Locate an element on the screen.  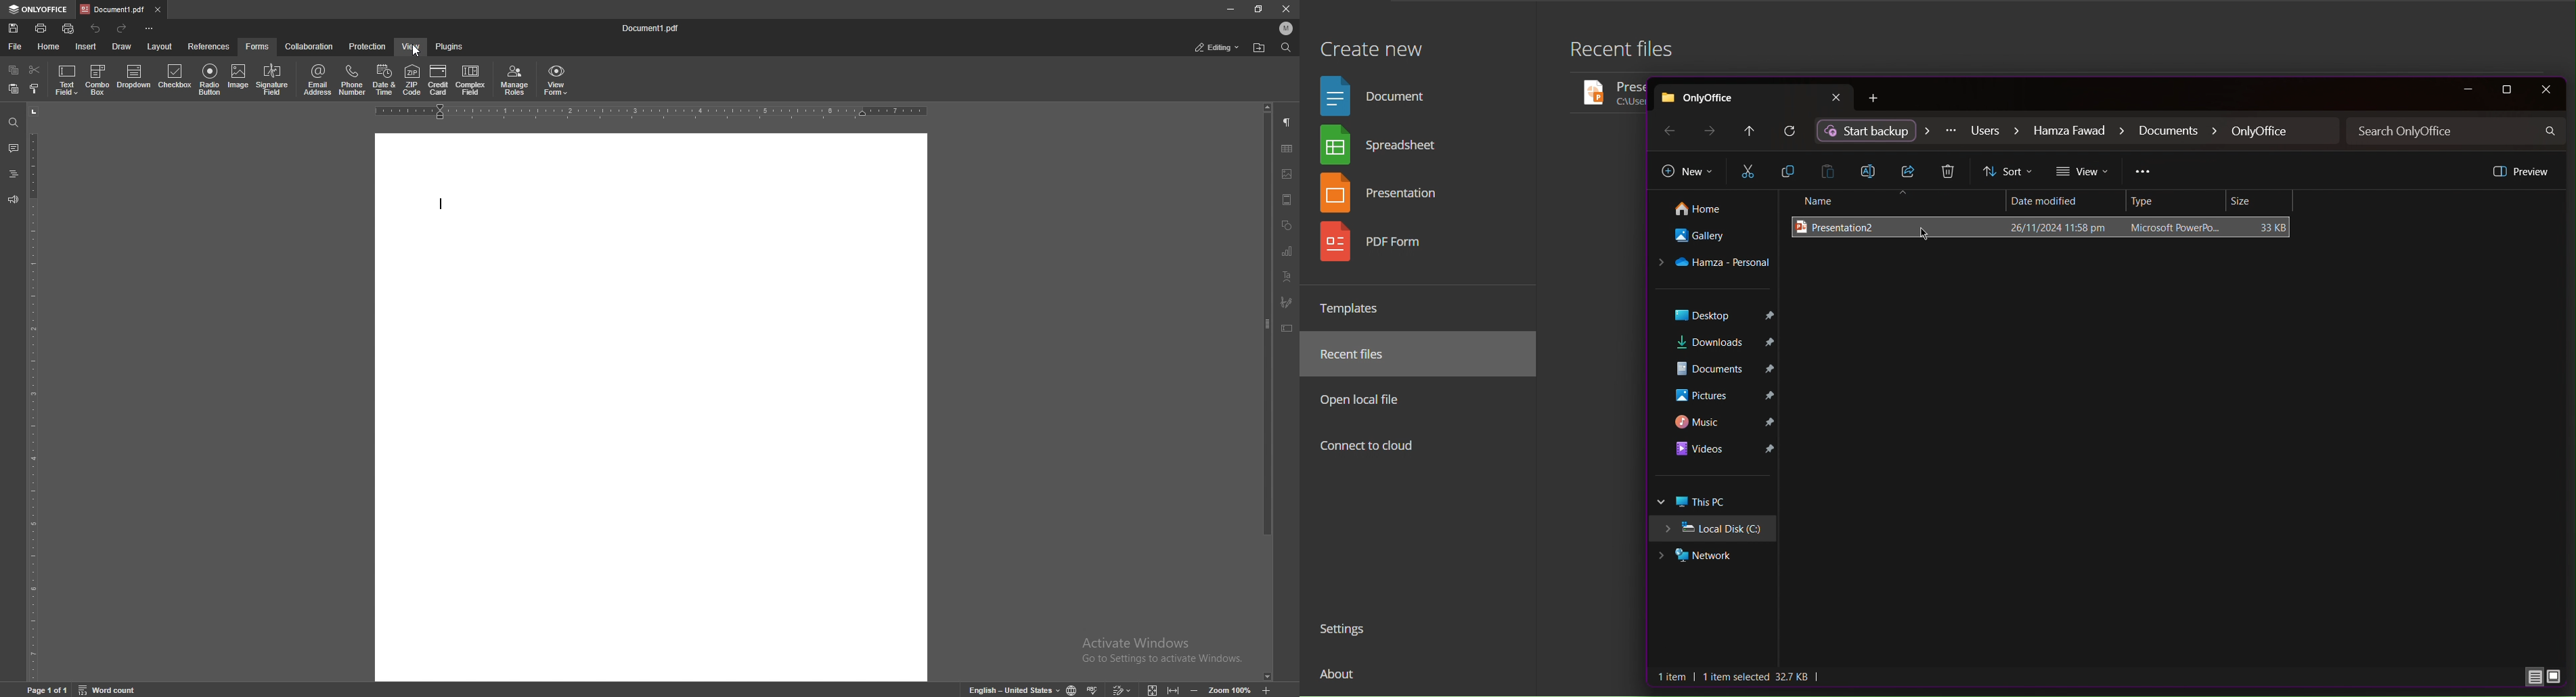
quick print is located at coordinates (68, 29).